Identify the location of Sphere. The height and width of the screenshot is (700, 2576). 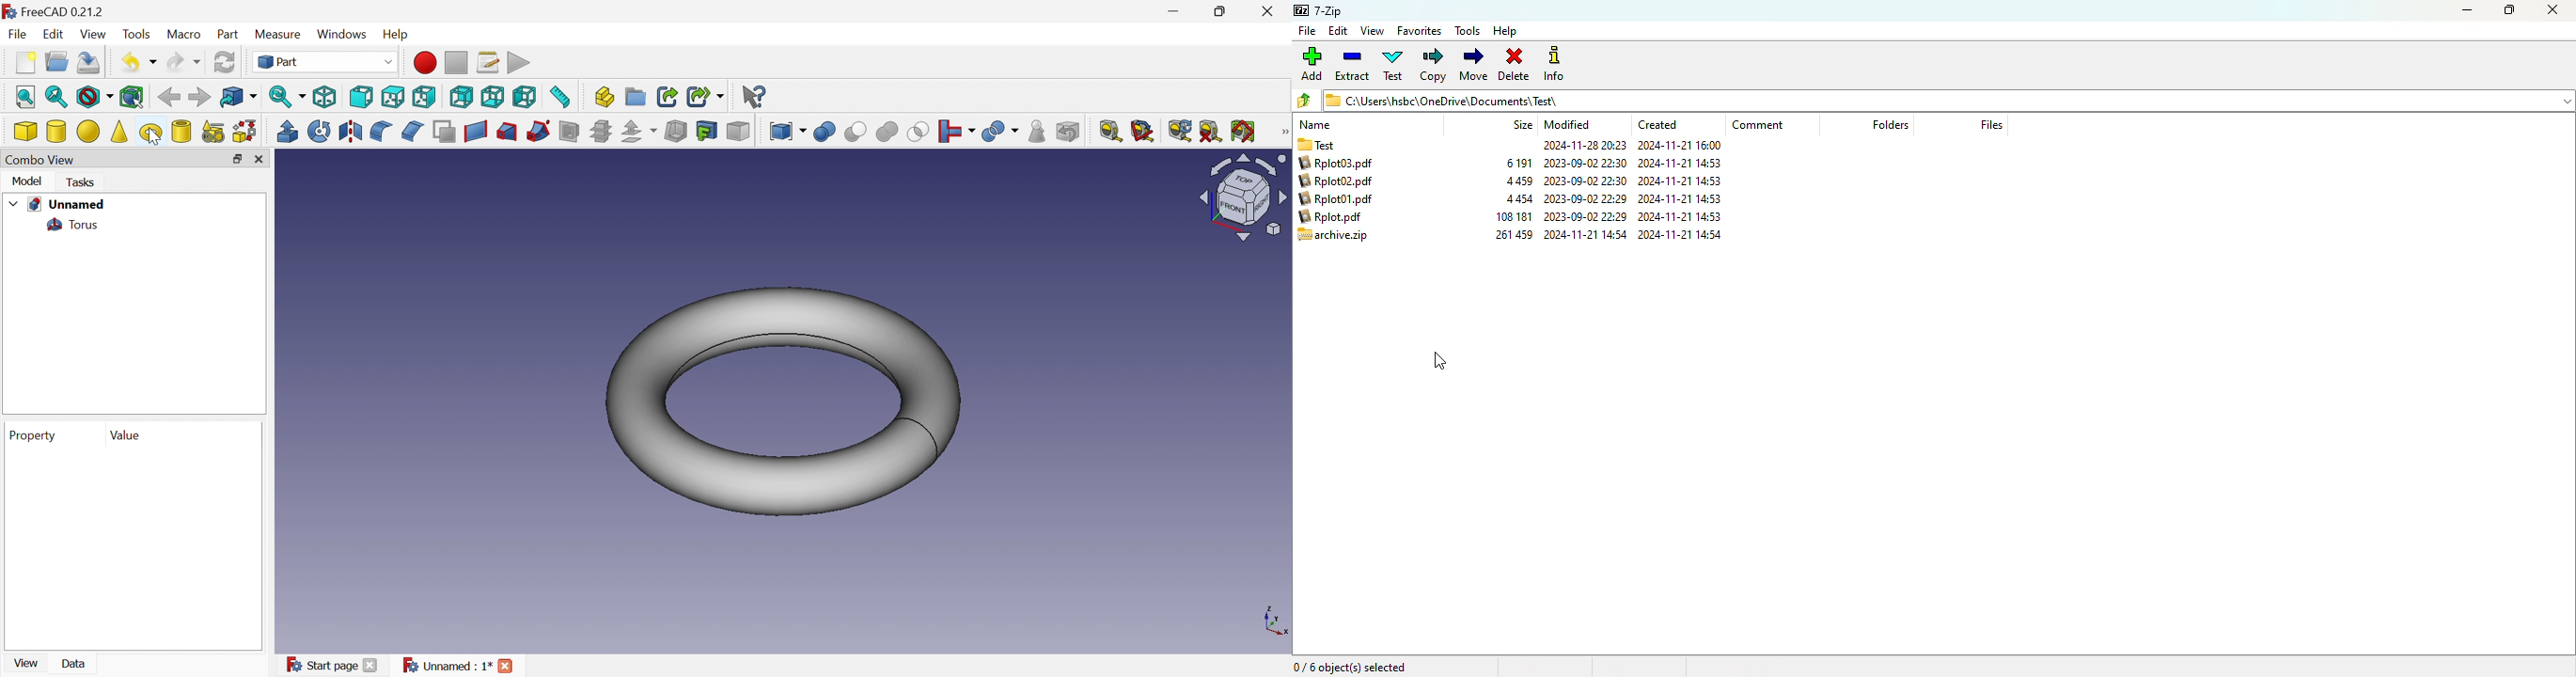
(89, 132).